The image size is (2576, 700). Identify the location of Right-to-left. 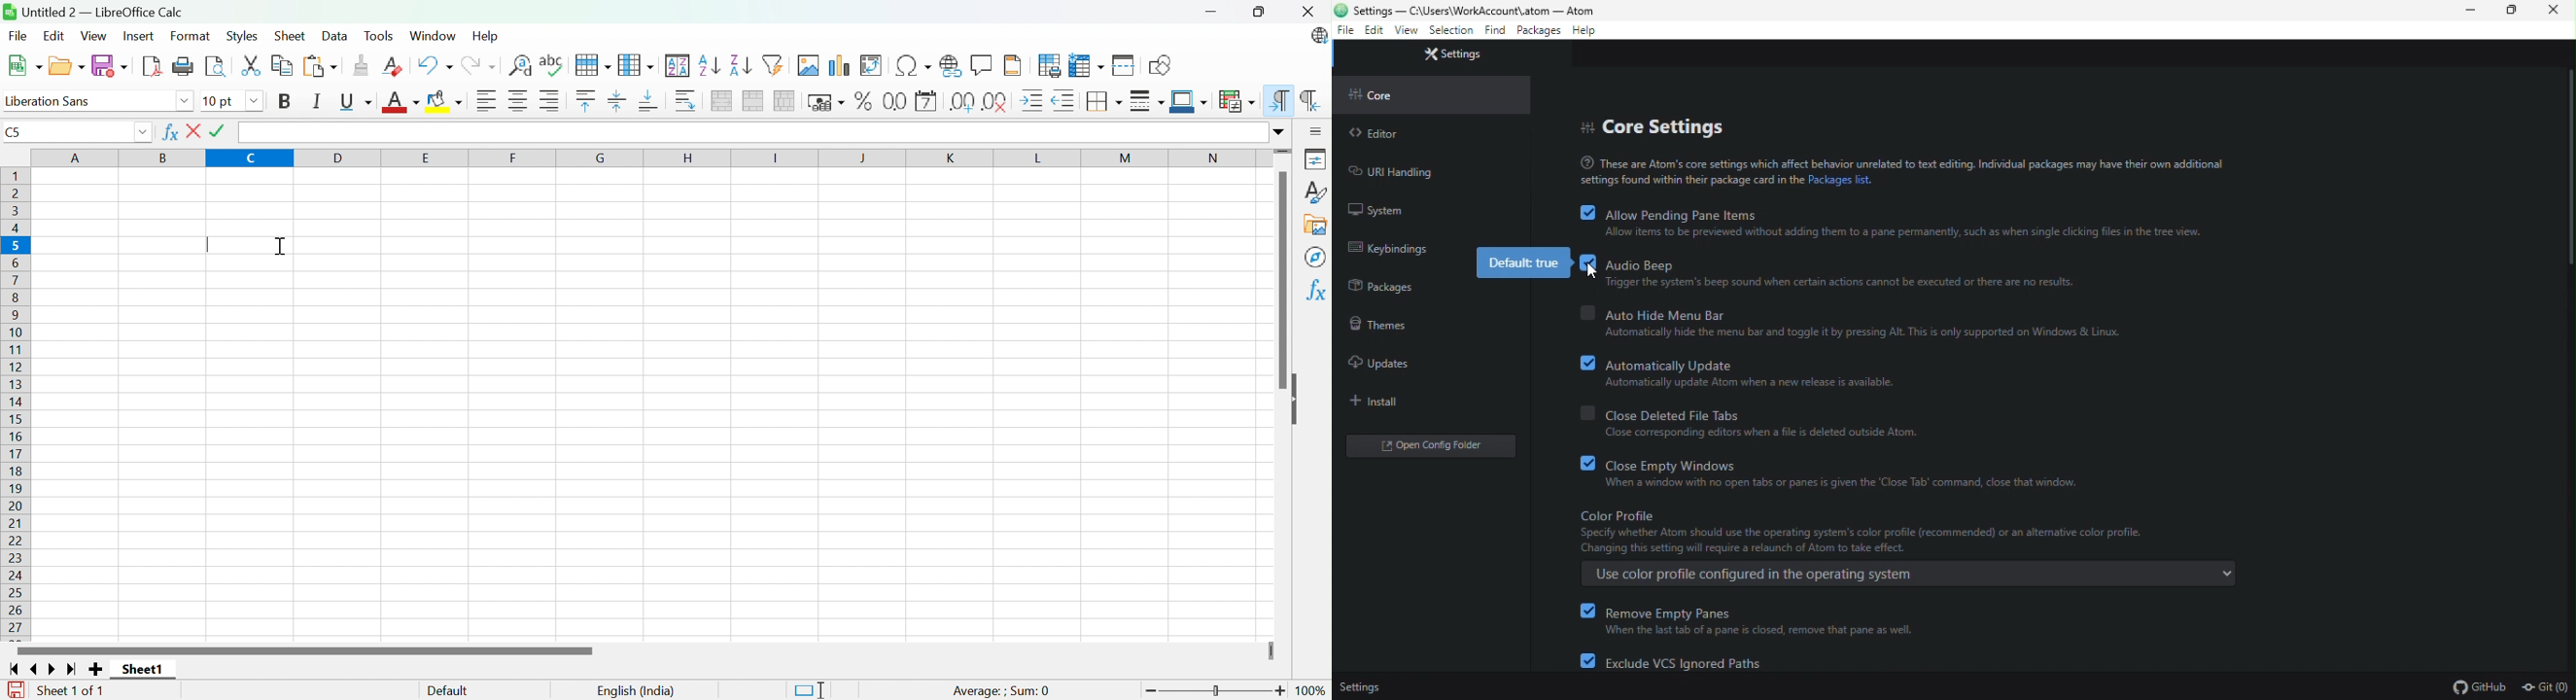
(1310, 101).